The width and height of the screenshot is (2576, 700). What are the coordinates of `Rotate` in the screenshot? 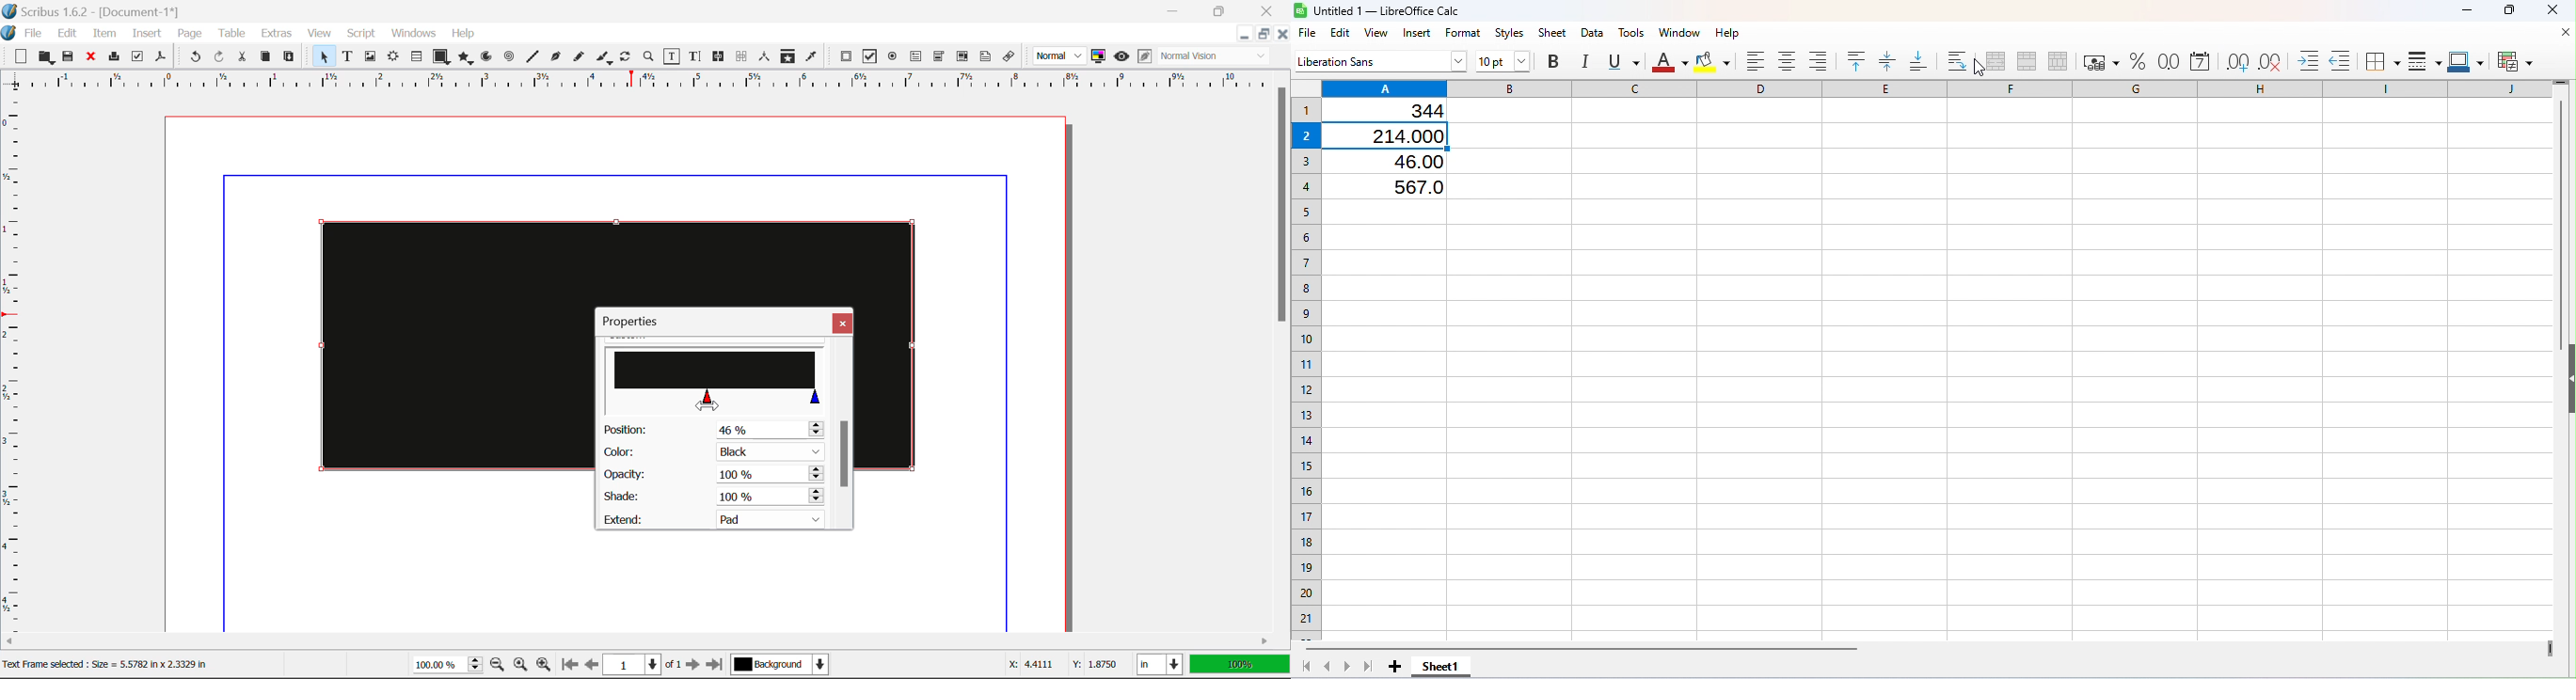 It's located at (626, 56).